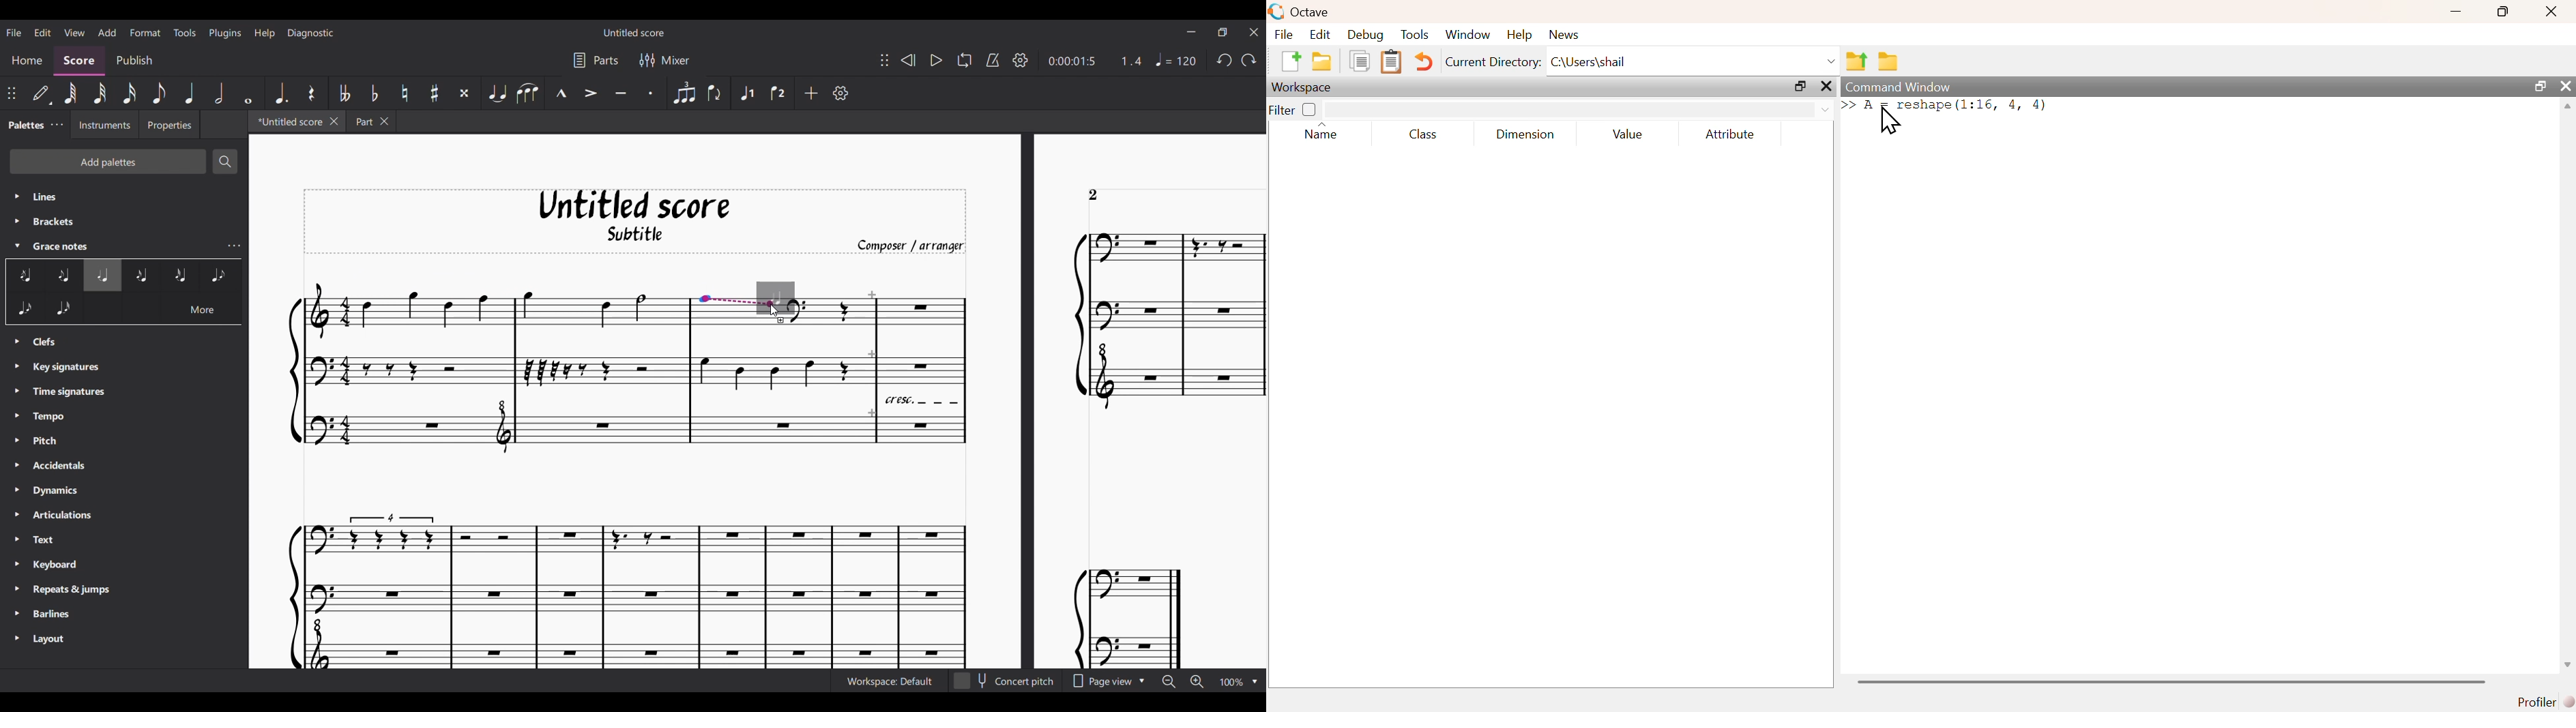  Describe the element at coordinates (125, 220) in the screenshot. I see `Palette list` at that location.